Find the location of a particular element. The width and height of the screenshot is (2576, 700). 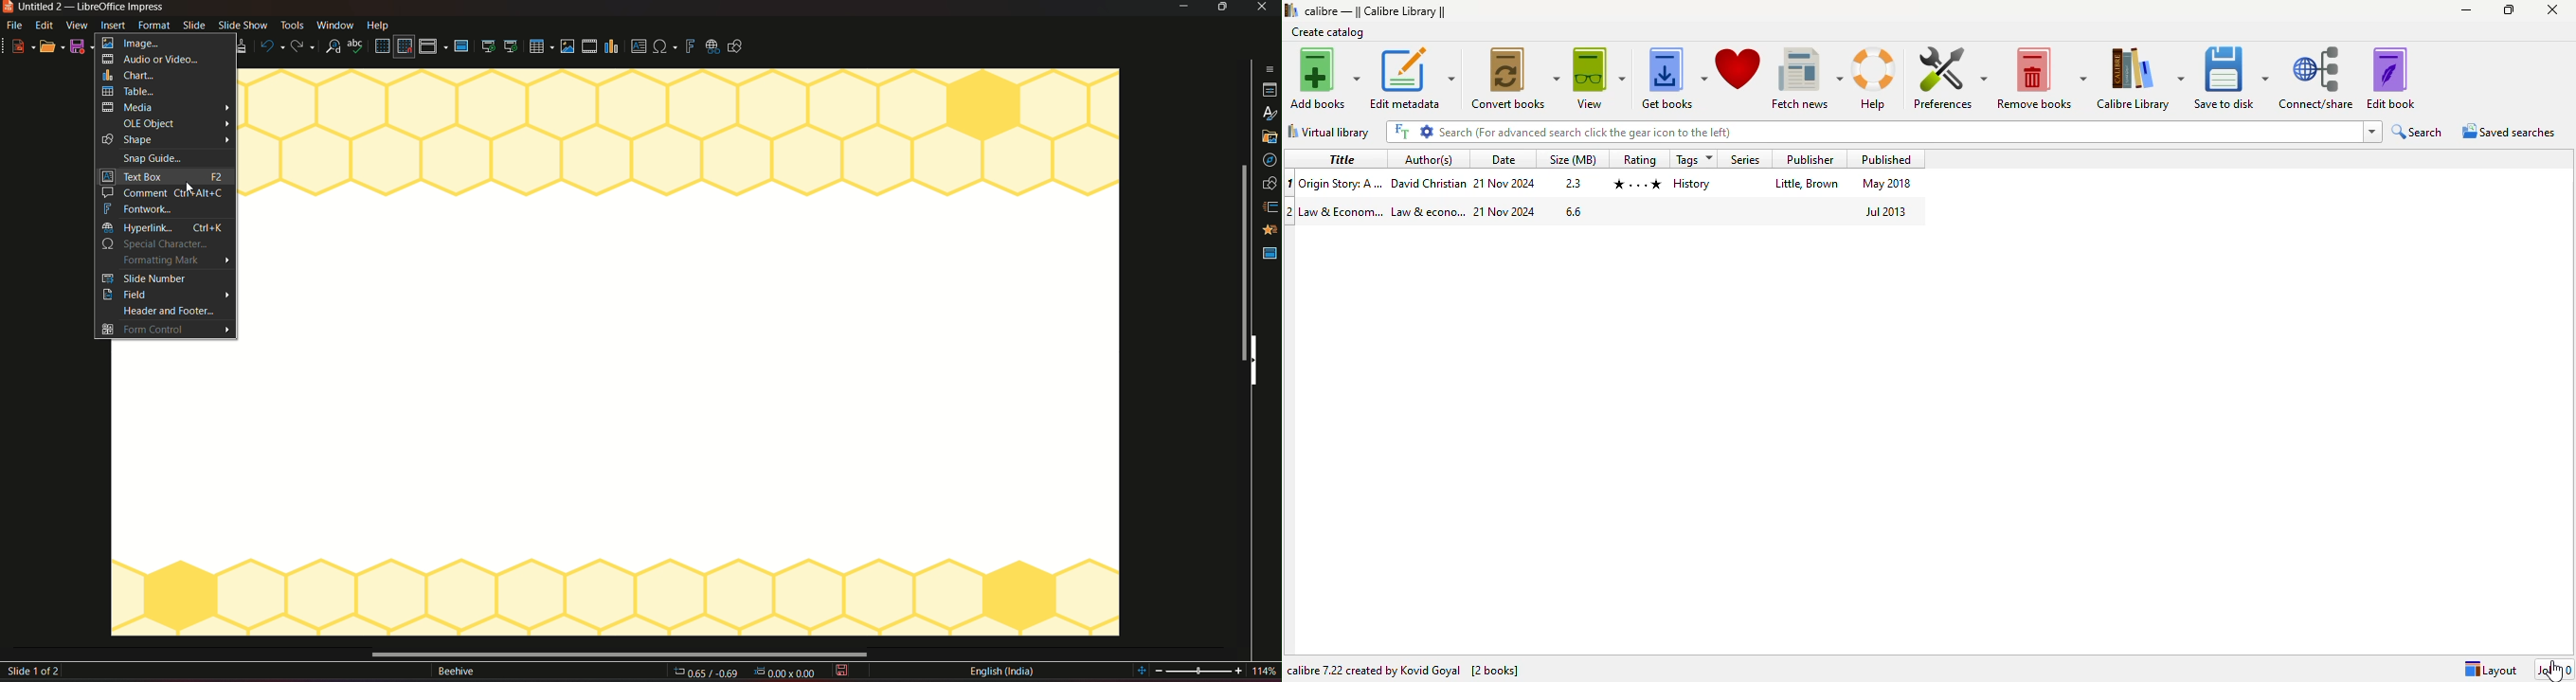

animation is located at coordinates (1270, 229).